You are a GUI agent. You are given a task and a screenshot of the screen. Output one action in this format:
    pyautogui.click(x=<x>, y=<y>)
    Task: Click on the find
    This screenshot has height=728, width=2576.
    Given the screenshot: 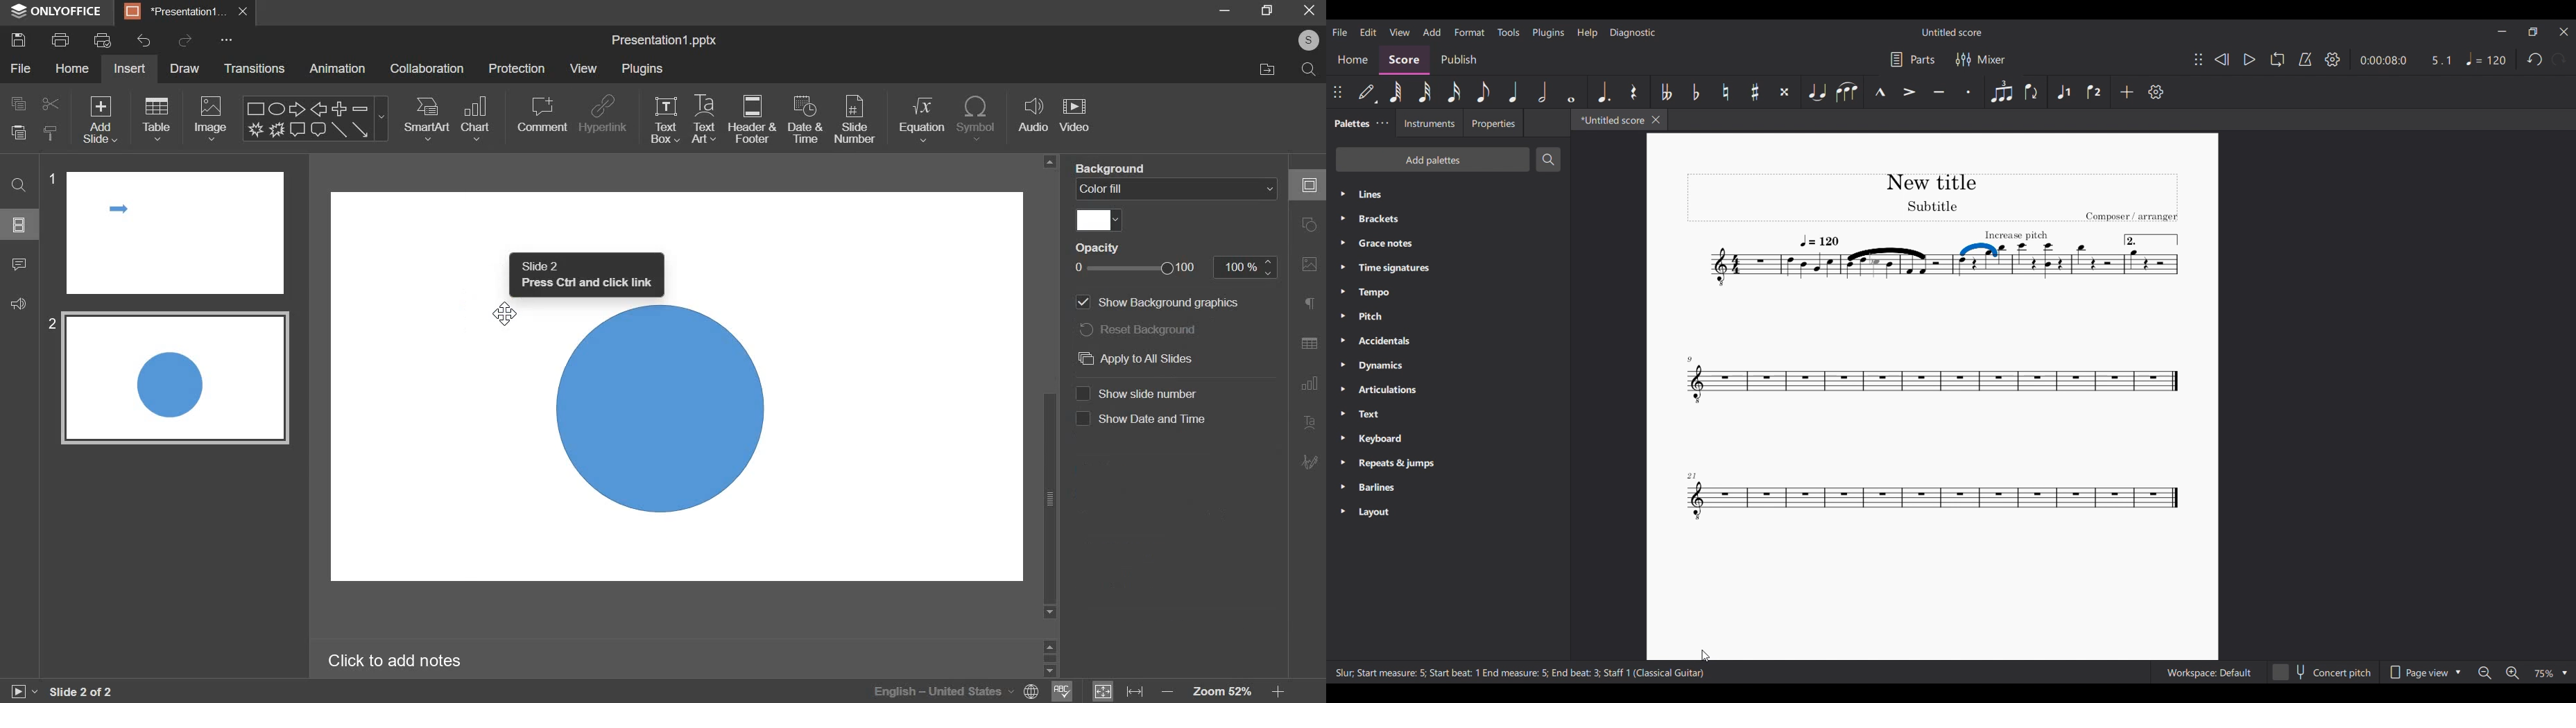 What is the action you would take?
    pyautogui.click(x=17, y=184)
    